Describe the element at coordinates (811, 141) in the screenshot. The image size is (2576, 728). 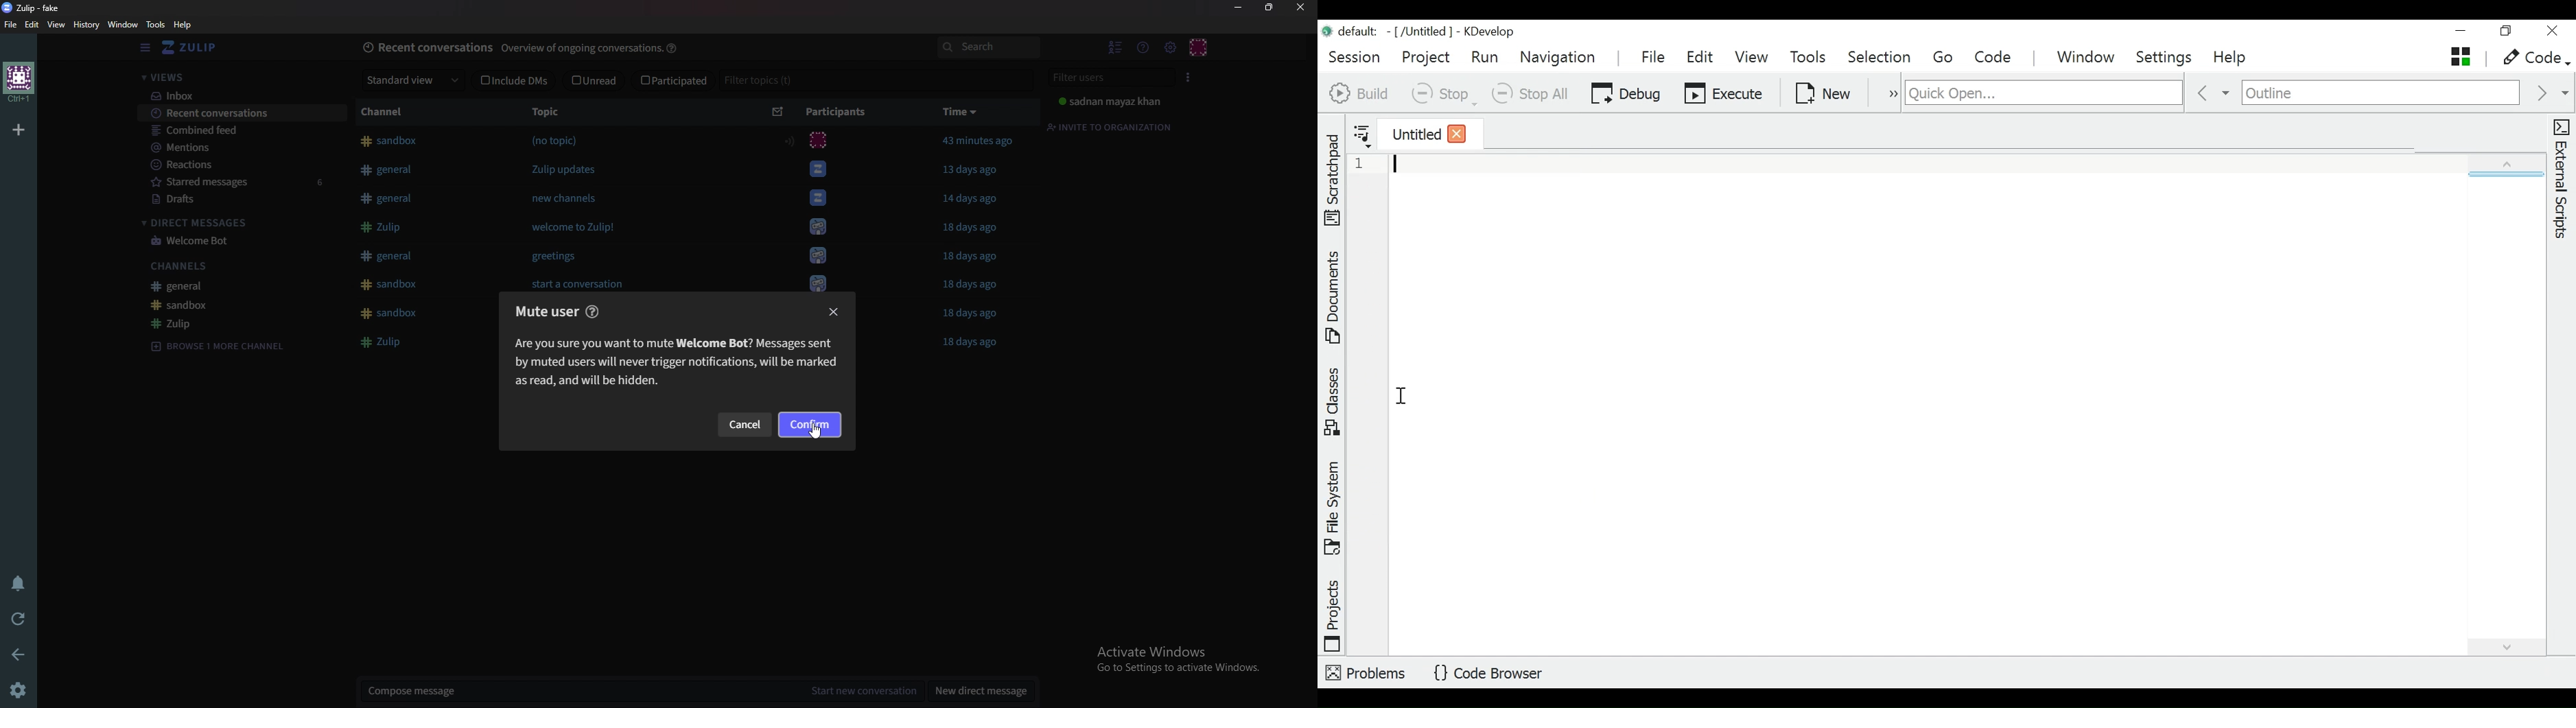
I see `icon` at that location.